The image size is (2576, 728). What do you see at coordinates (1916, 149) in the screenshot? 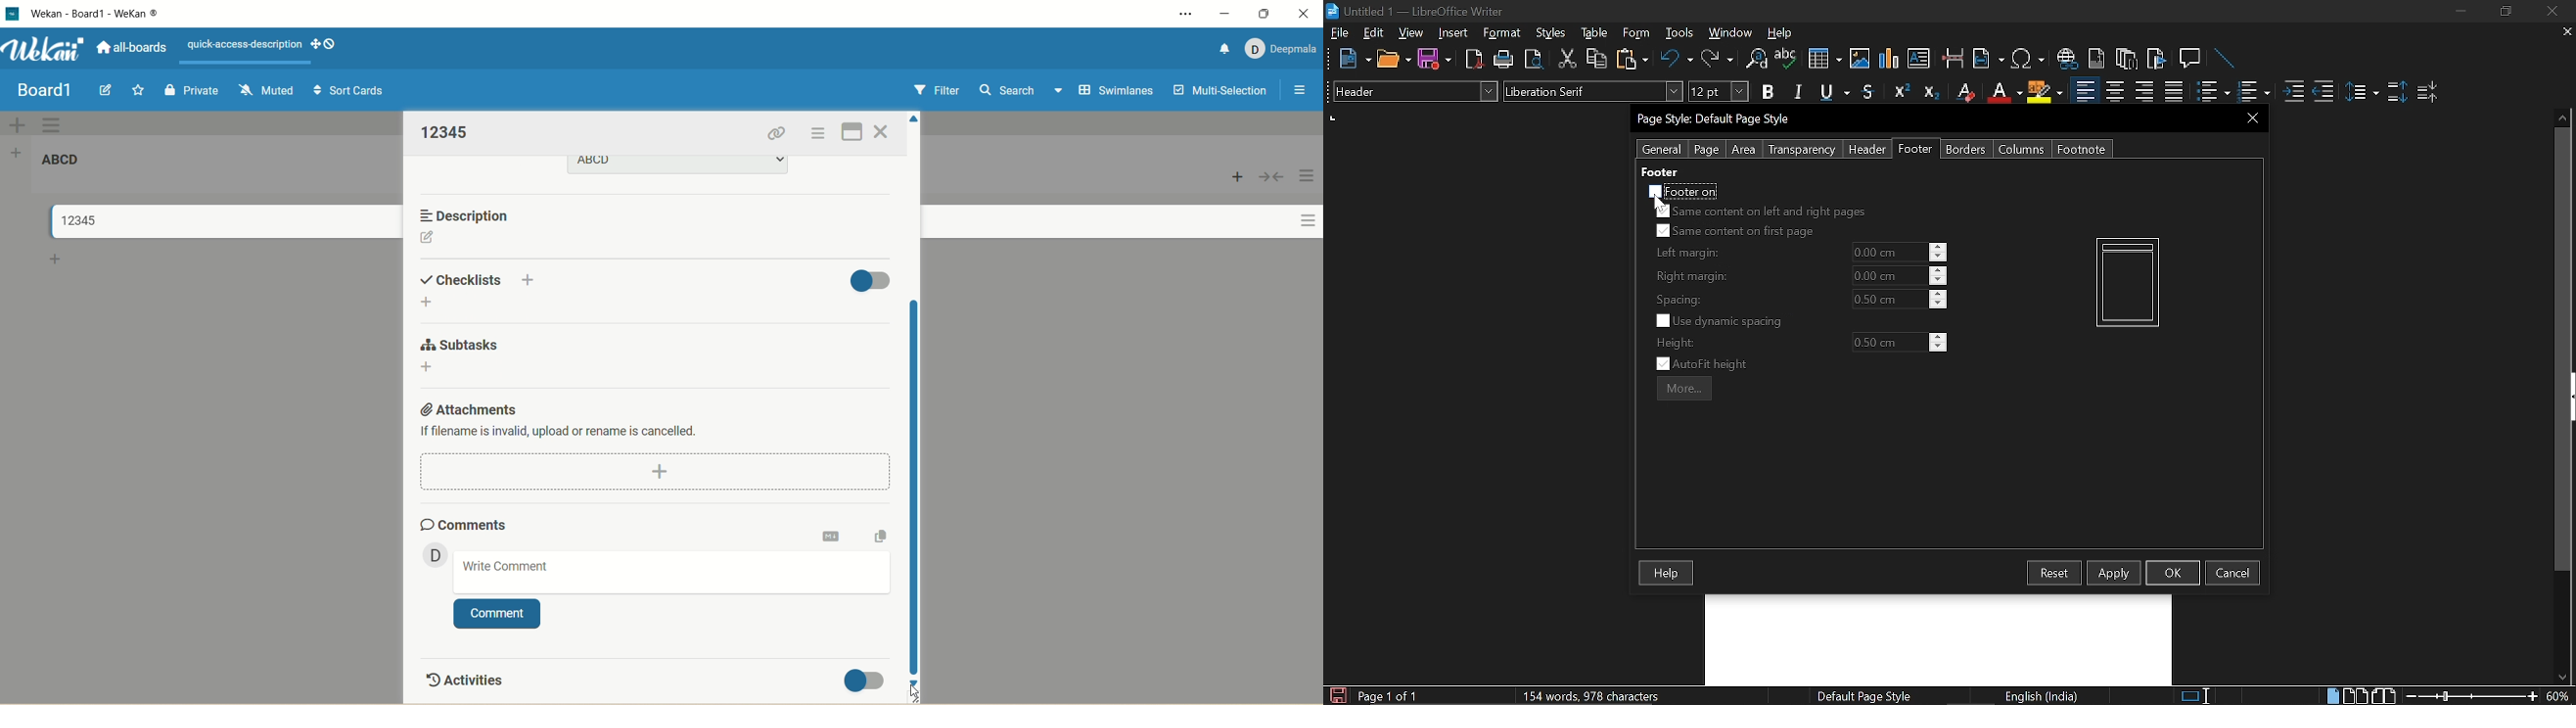
I see `Footer` at bounding box center [1916, 149].